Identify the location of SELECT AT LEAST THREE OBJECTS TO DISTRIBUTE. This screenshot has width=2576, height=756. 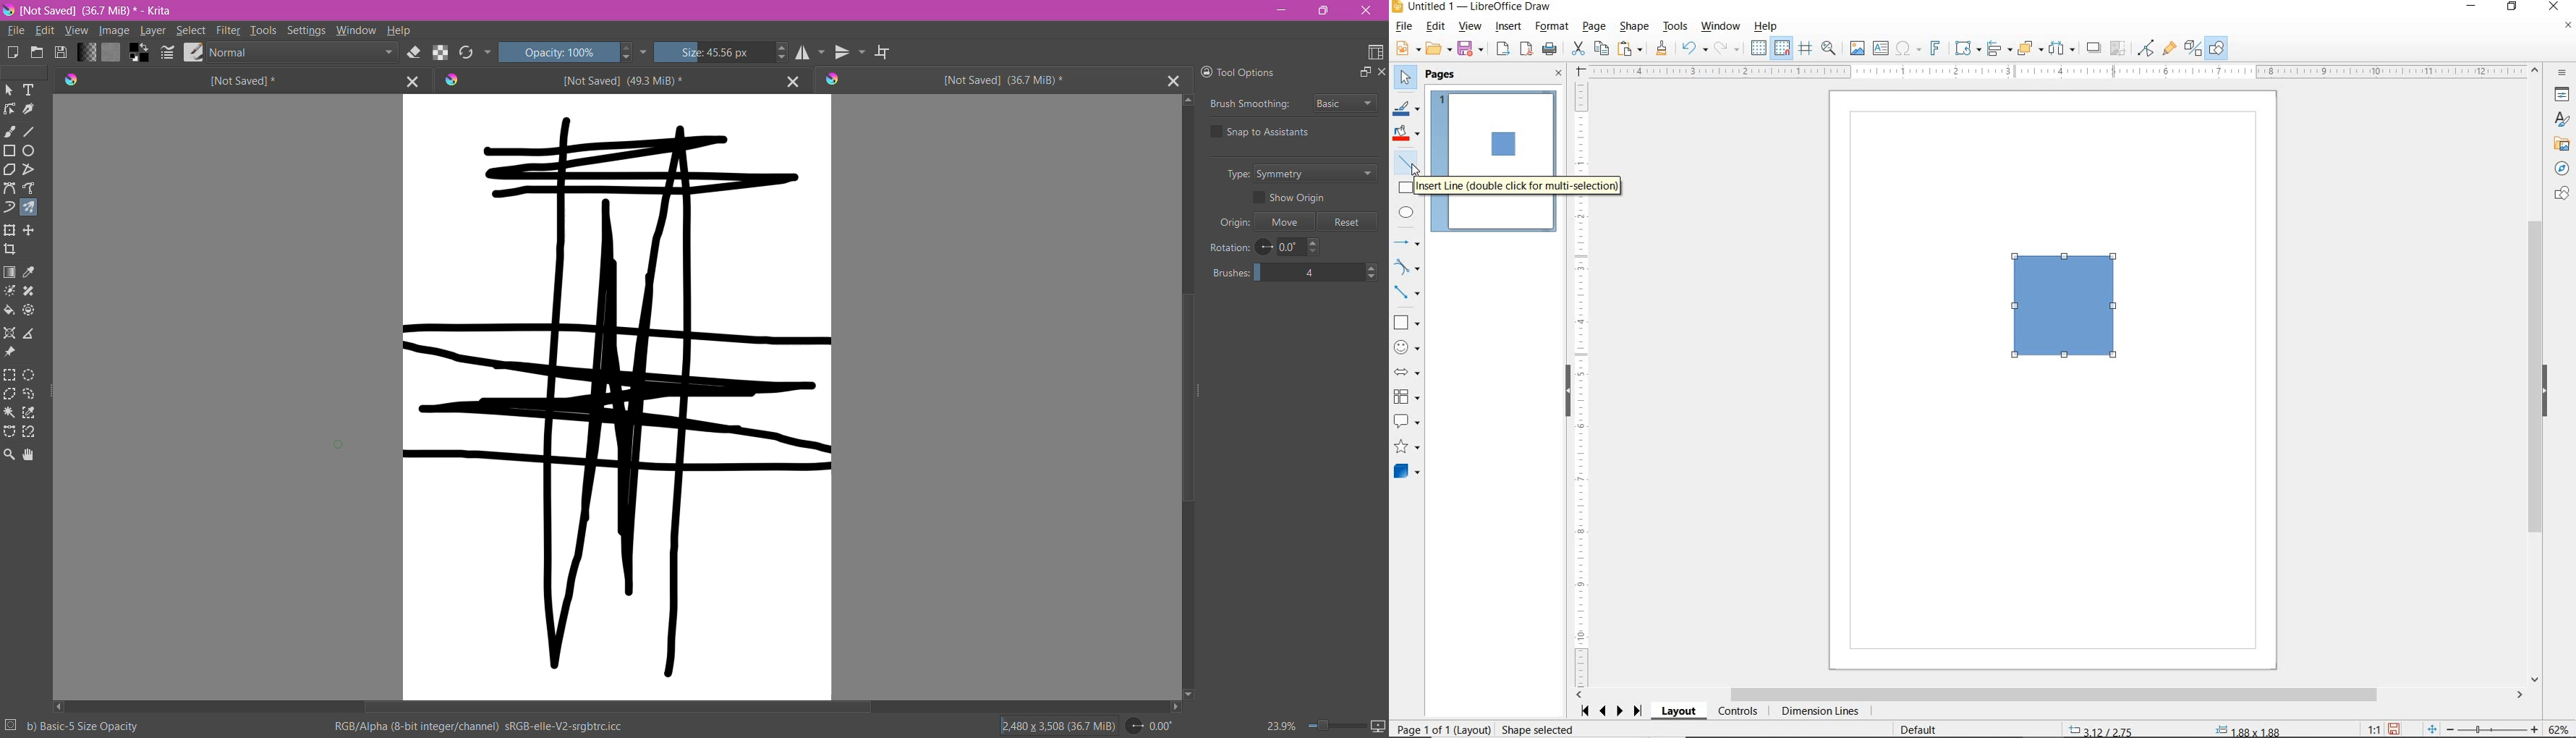
(2062, 48).